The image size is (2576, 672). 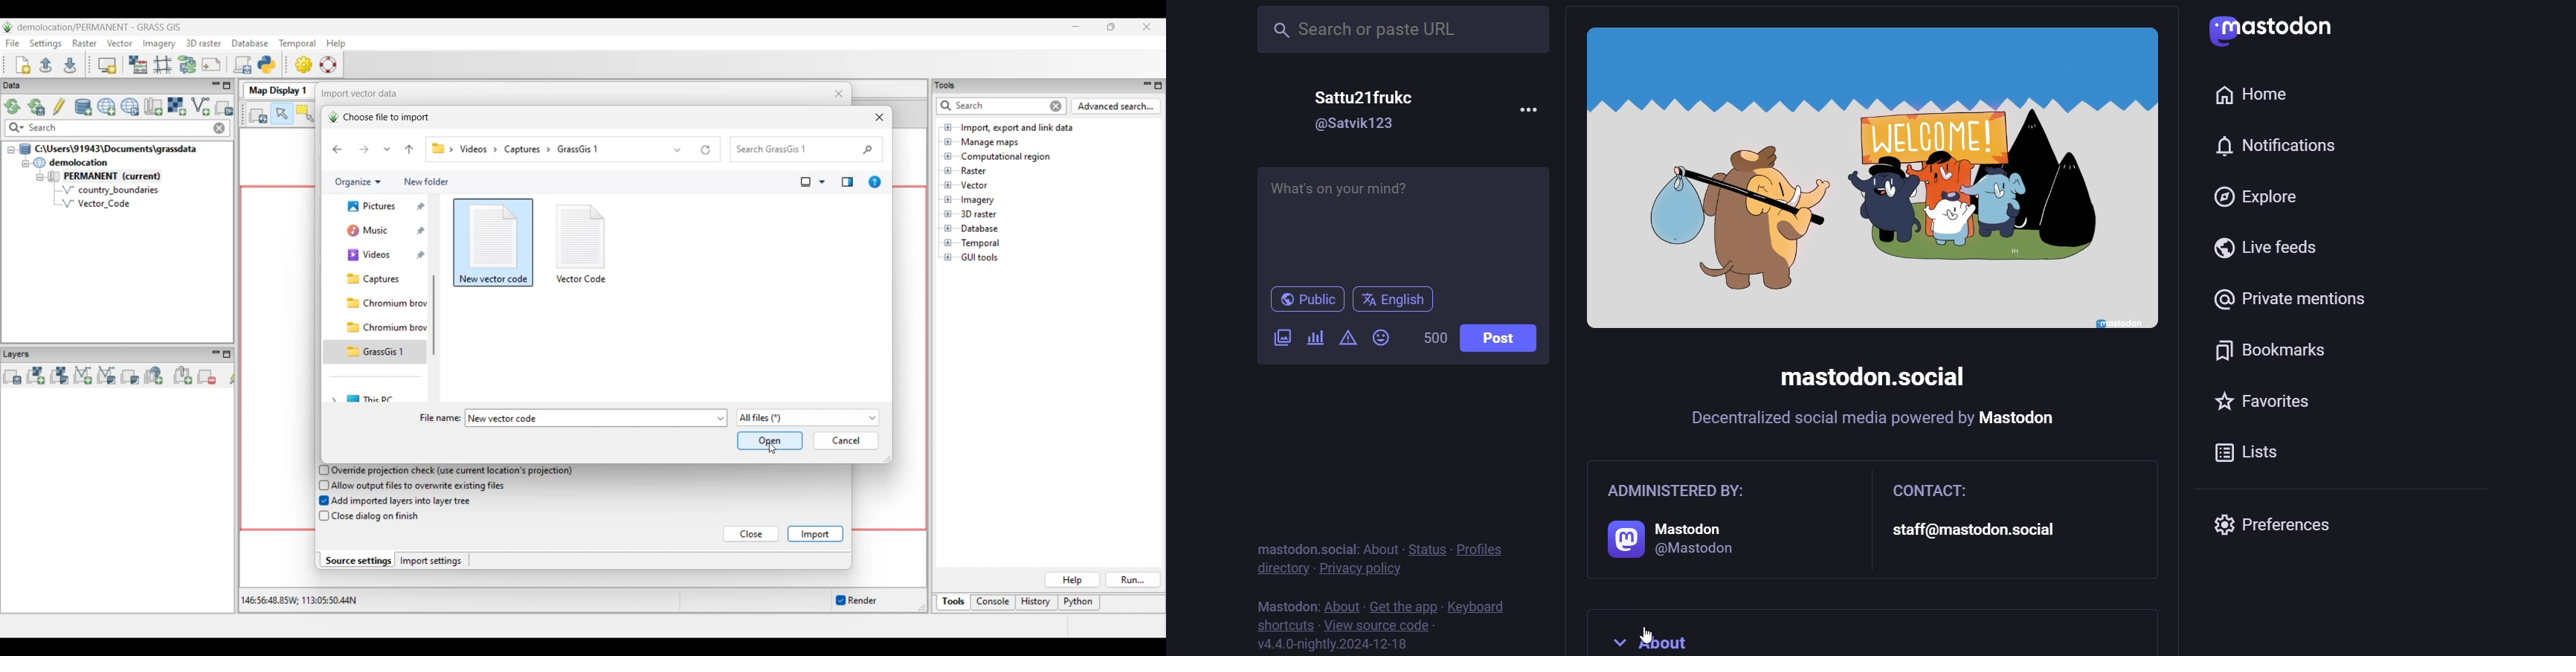 What do you see at coordinates (1299, 300) in the screenshot?
I see `public` at bounding box center [1299, 300].